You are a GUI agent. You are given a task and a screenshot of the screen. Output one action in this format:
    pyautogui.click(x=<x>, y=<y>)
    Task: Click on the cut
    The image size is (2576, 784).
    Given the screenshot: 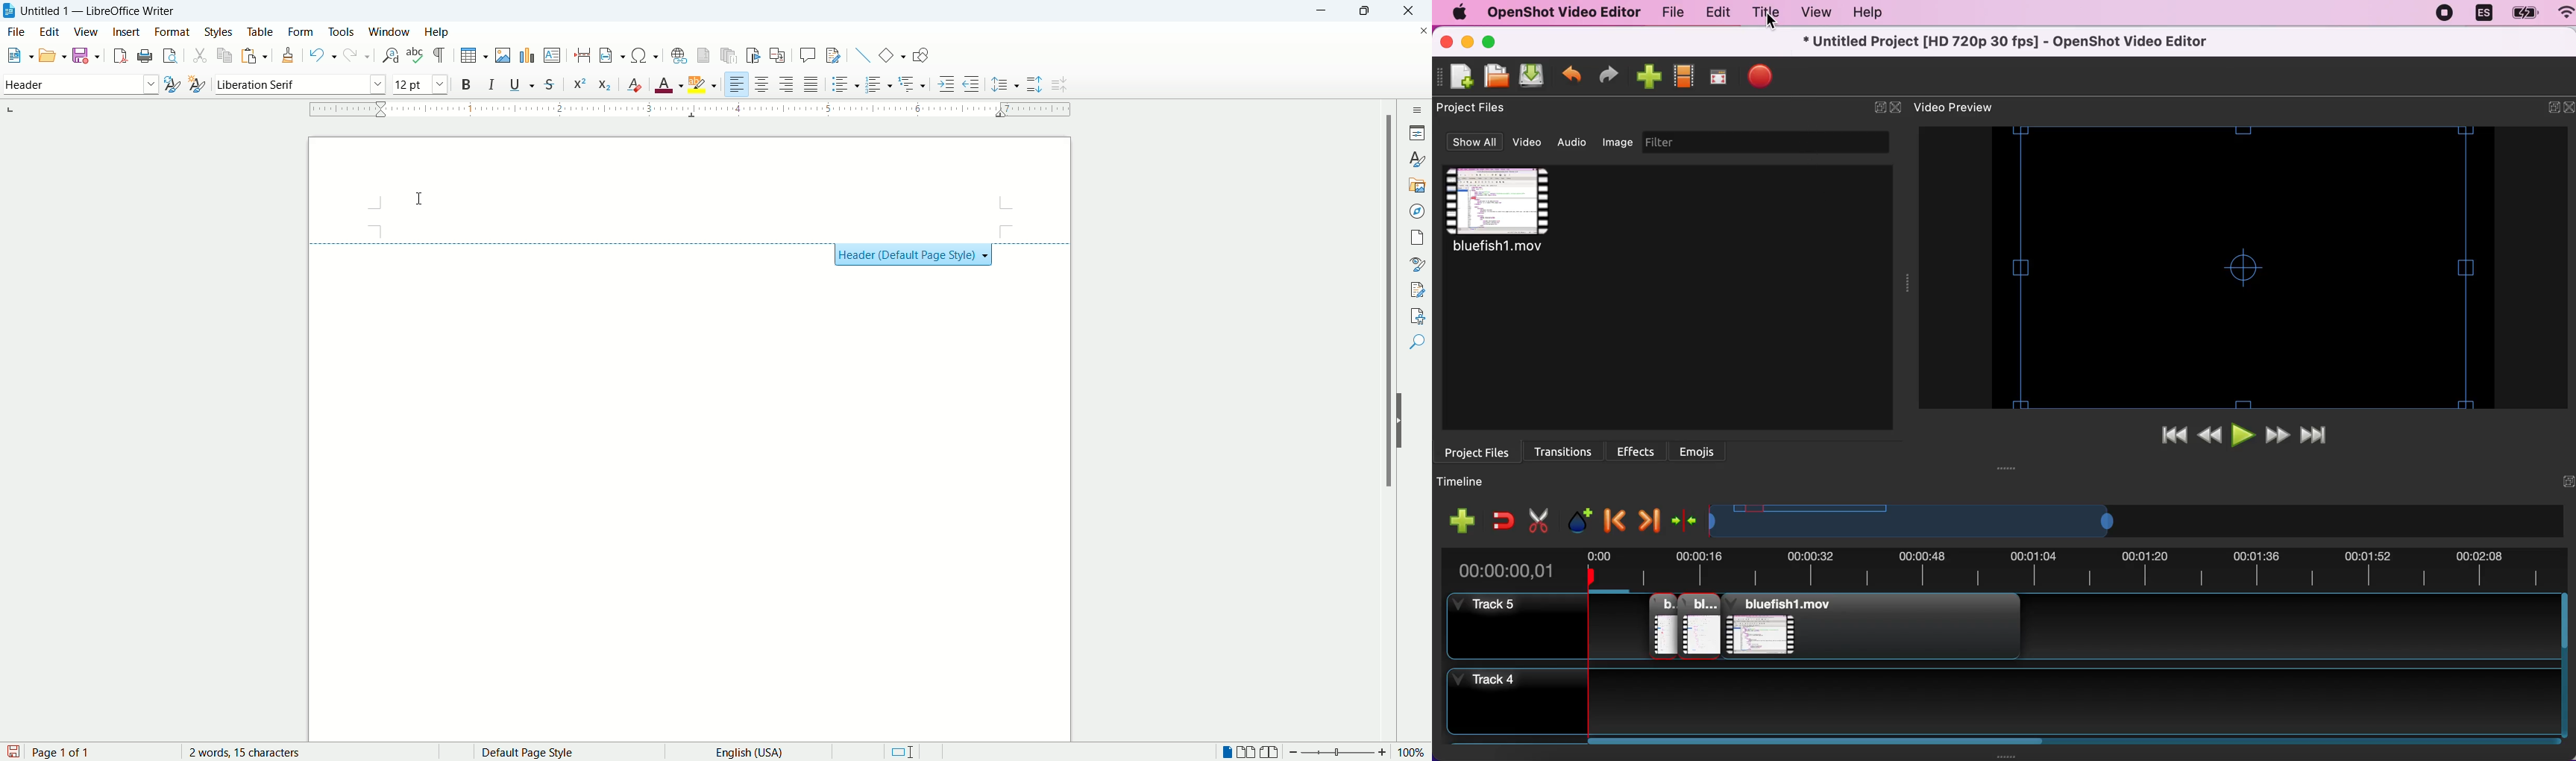 What is the action you would take?
    pyautogui.click(x=203, y=55)
    